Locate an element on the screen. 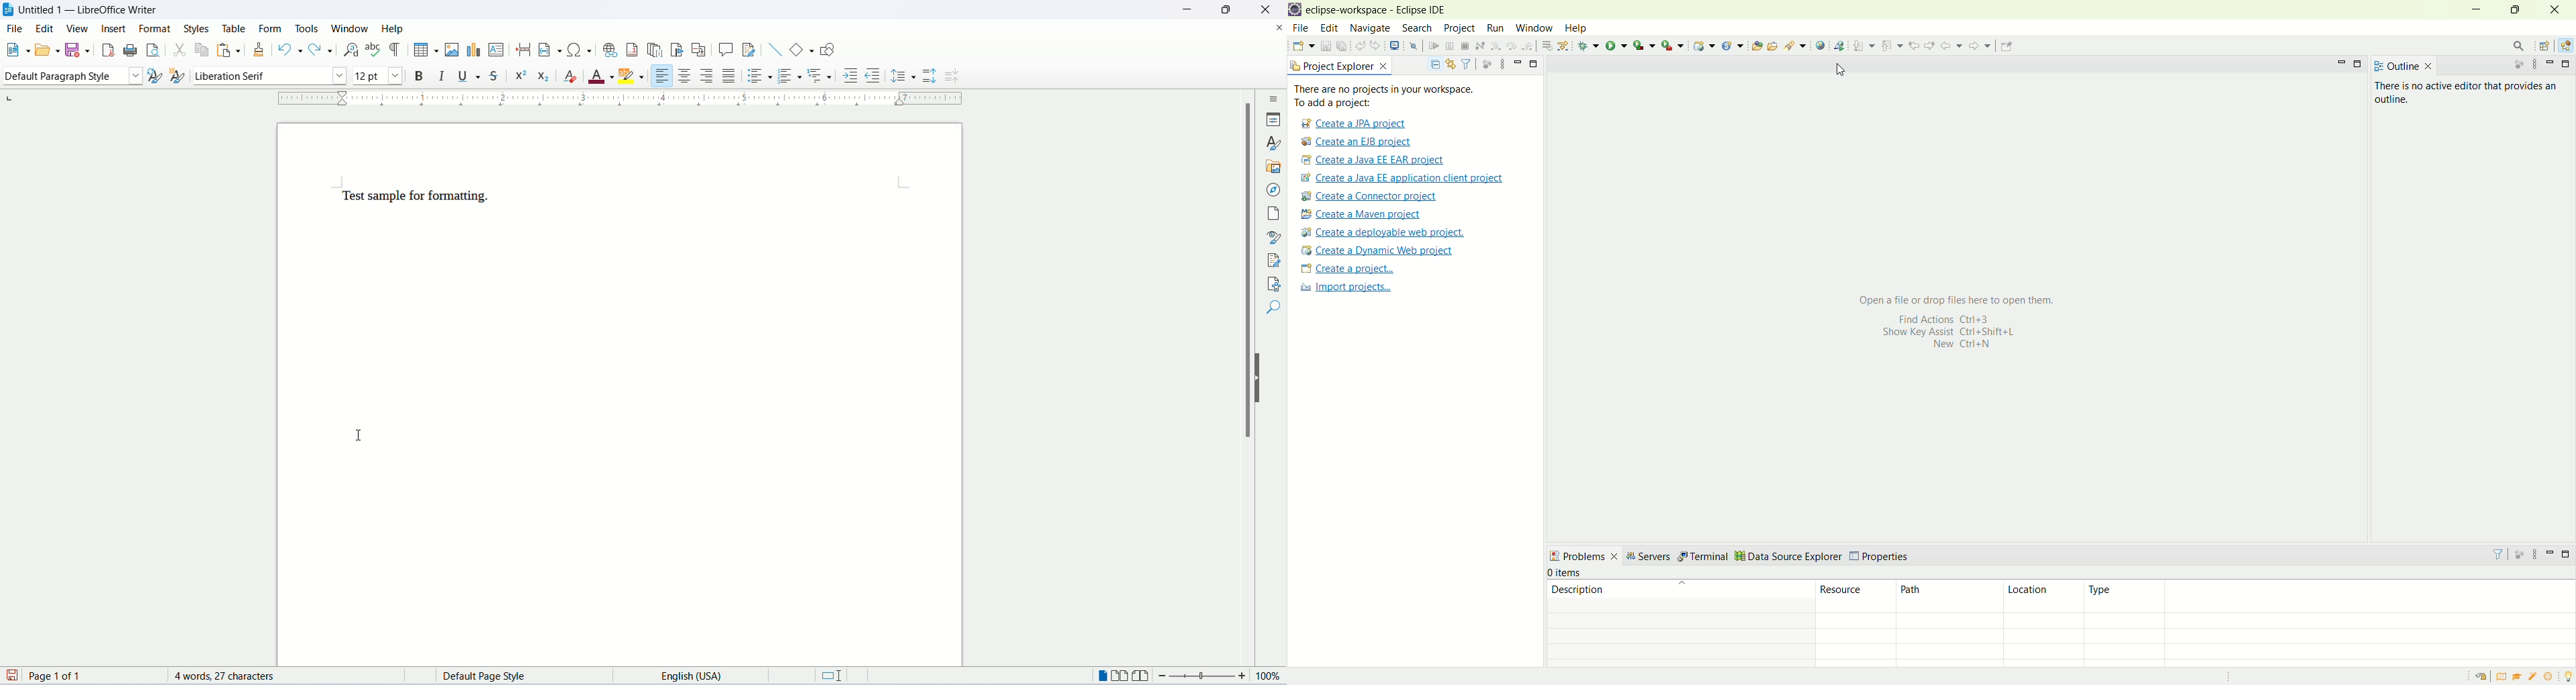 This screenshot has width=2576, height=700. help is located at coordinates (393, 28).